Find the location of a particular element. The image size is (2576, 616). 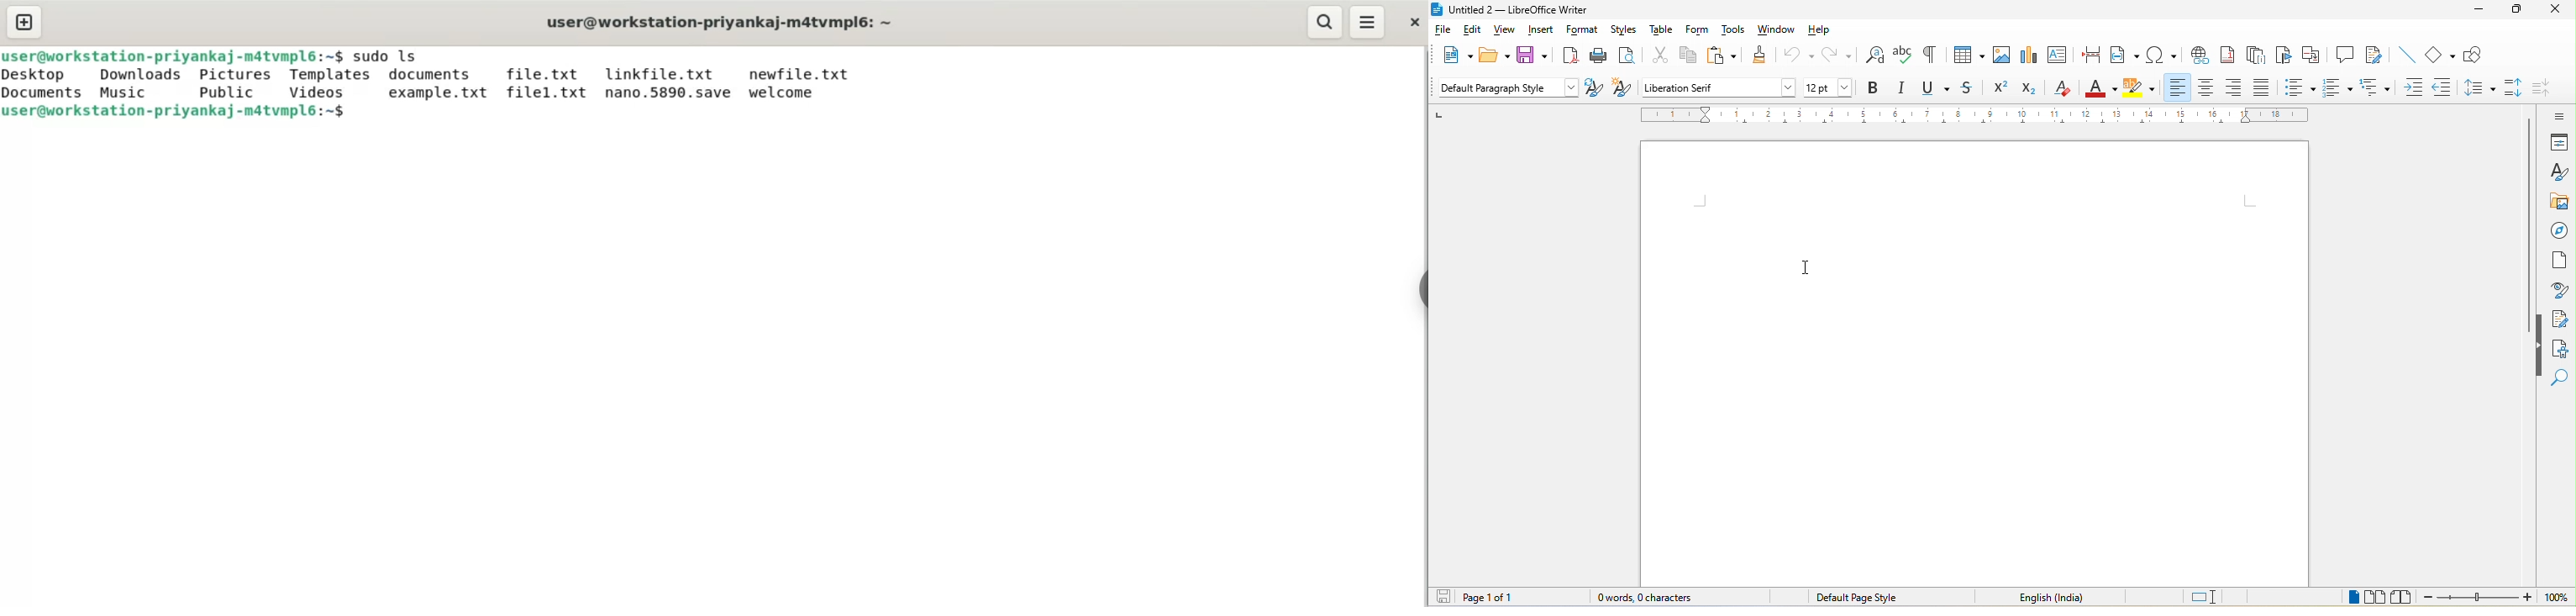

welcome is located at coordinates (783, 92).